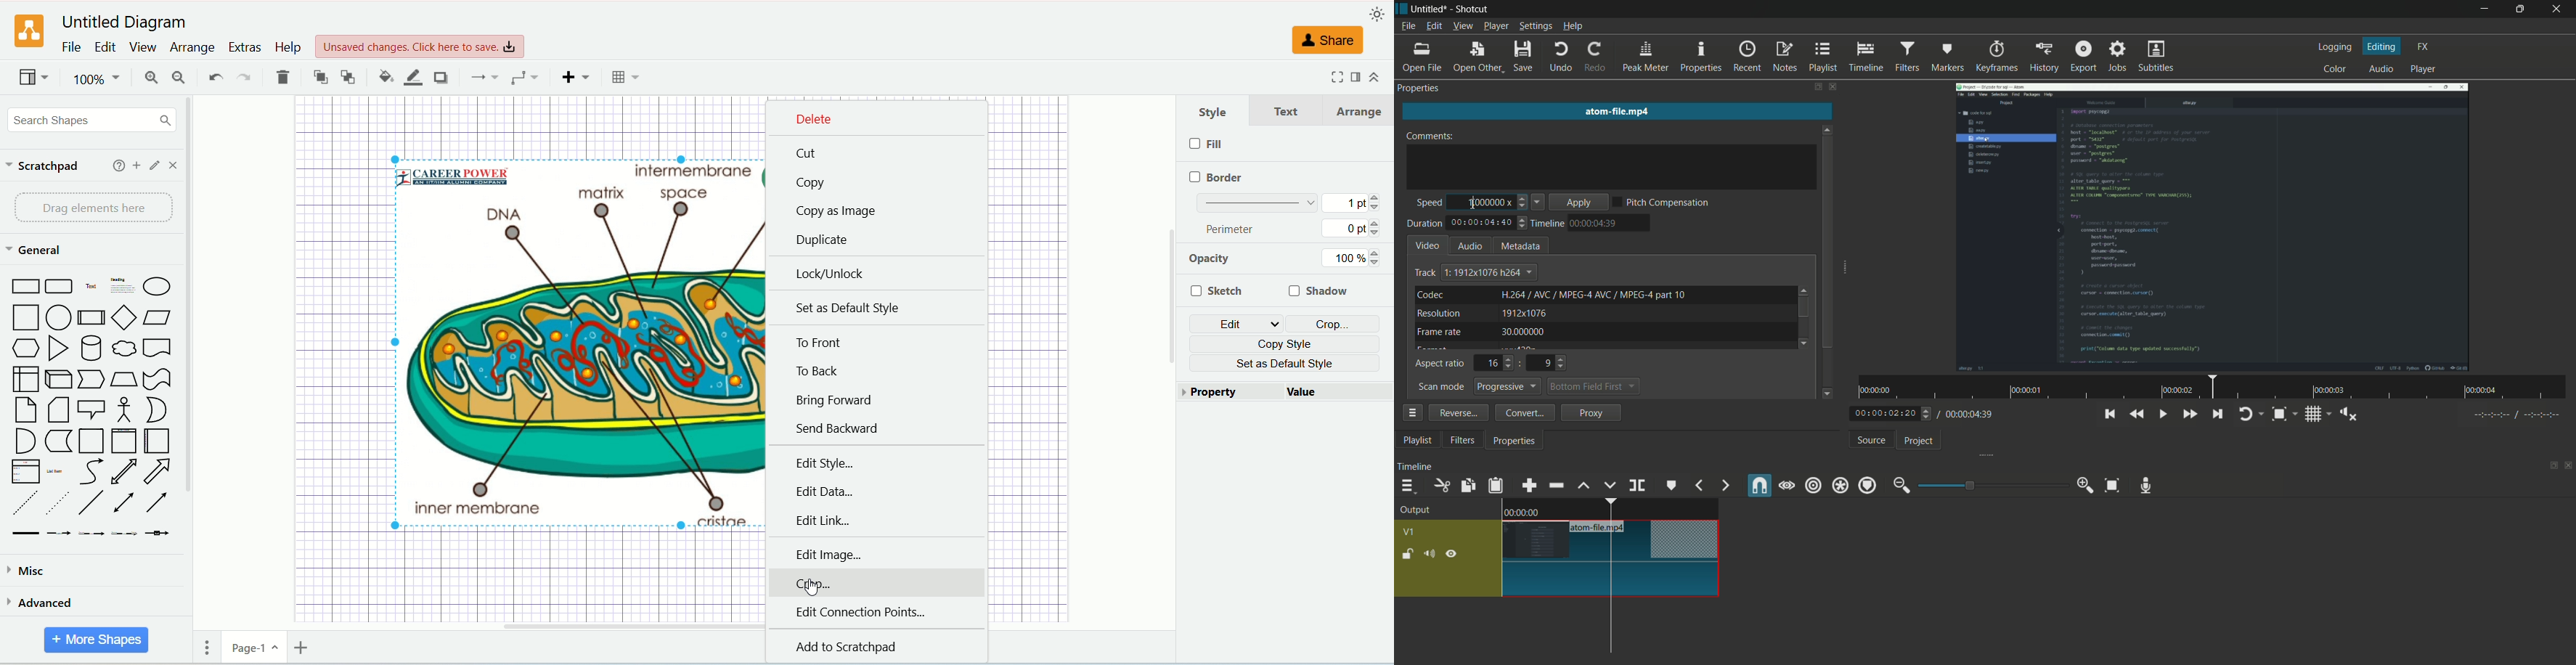 Image resolution: width=2576 pixels, height=672 pixels. I want to click on Tape, so click(157, 380).